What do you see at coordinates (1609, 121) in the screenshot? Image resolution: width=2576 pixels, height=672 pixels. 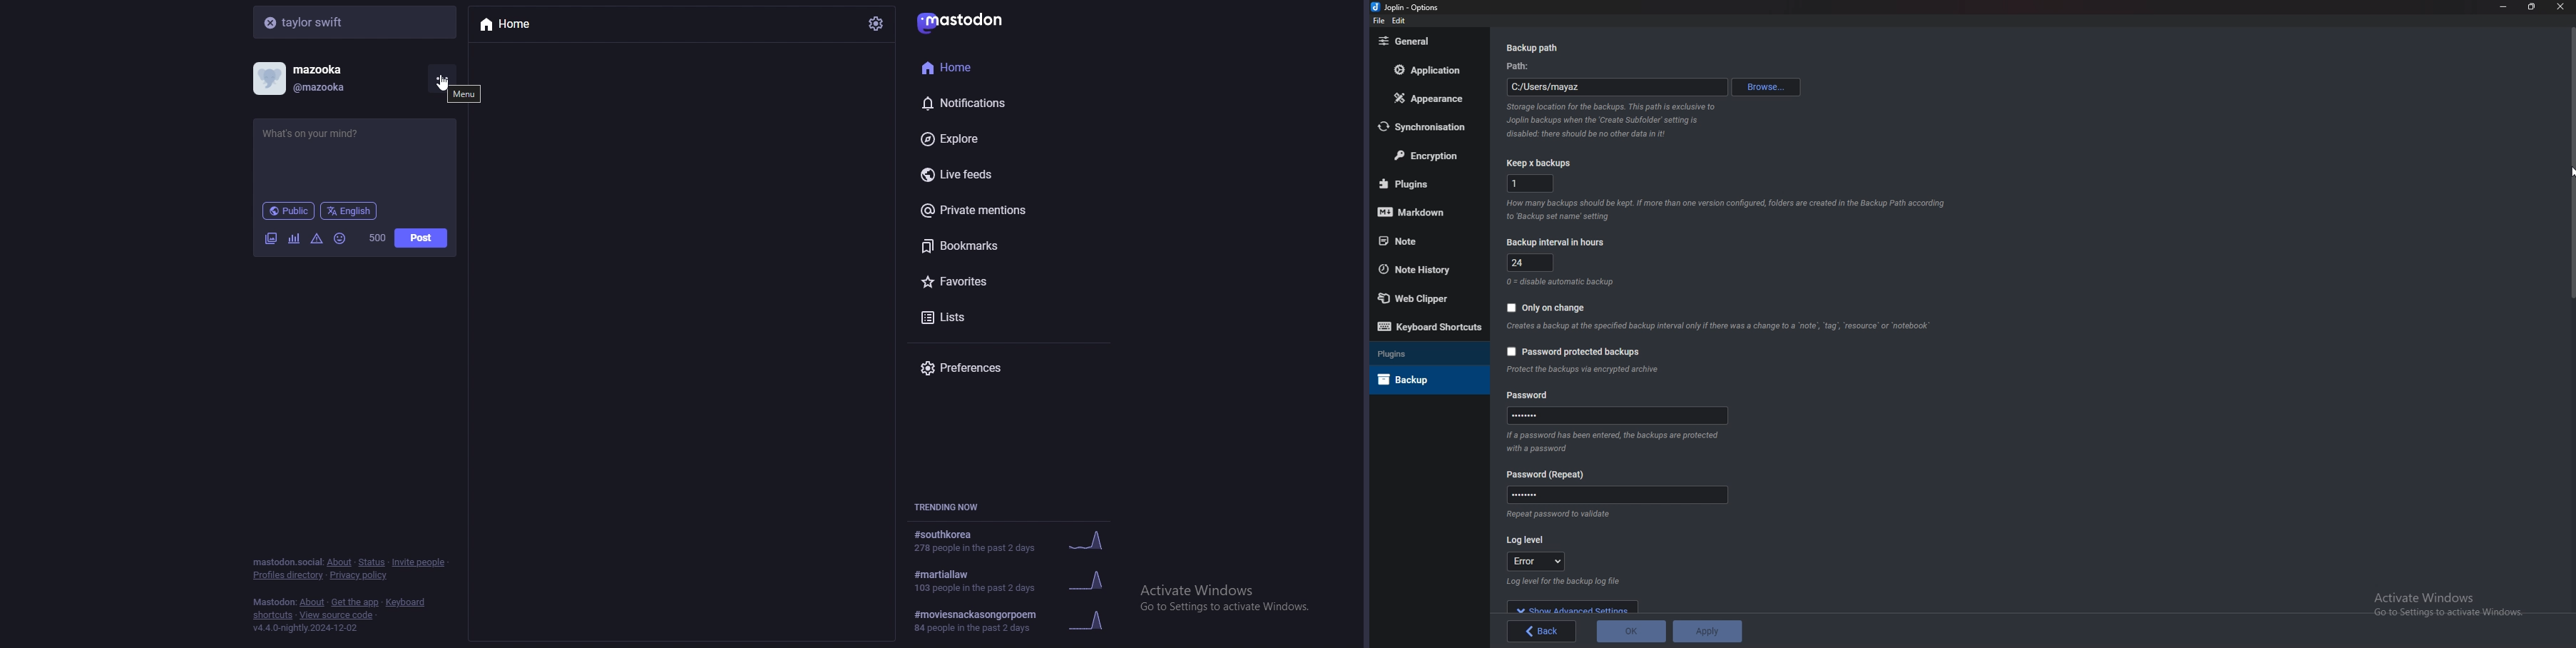 I see `Info on storage location` at bounding box center [1609, 121].